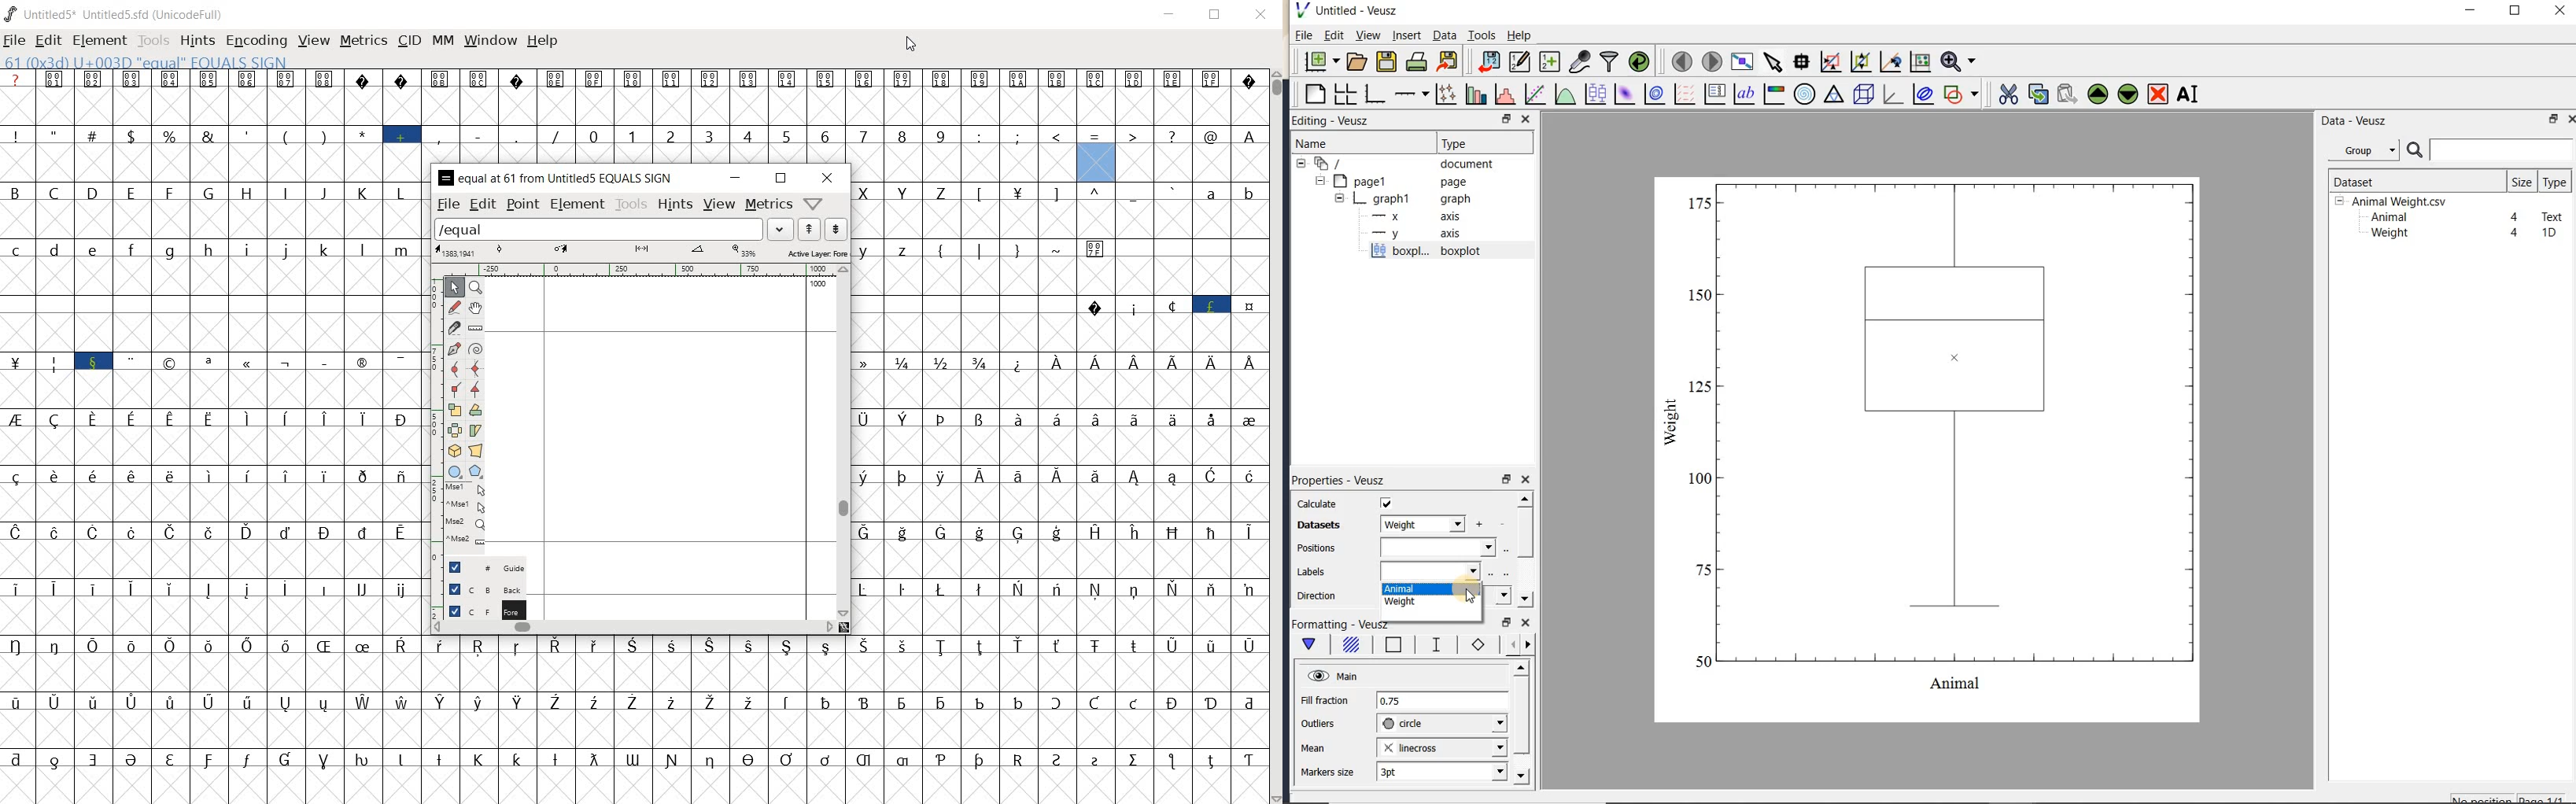 This screenshot has height=812, width=2576. I want to click on Text, so click(2553, 215).